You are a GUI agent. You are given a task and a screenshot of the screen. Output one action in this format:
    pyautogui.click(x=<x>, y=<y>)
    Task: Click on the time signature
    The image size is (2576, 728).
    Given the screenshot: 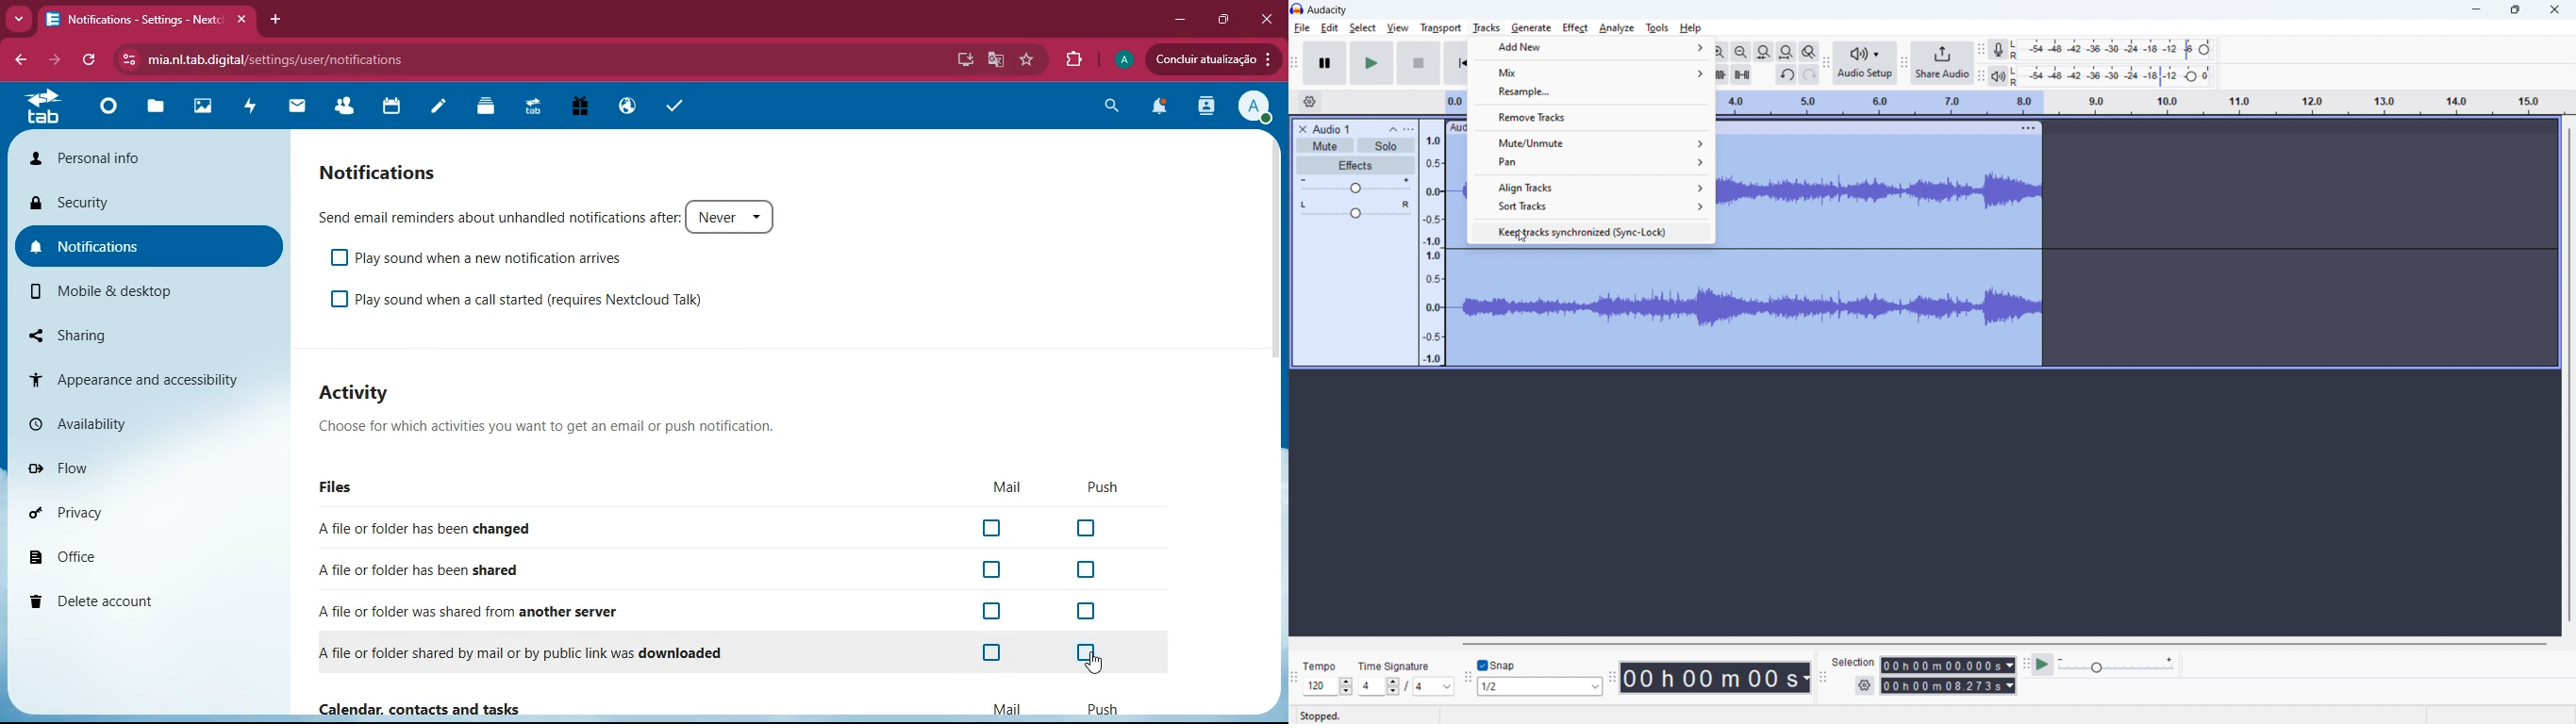 What is the action you would take?
    pyautogui.click(x=1406, y=686)
    